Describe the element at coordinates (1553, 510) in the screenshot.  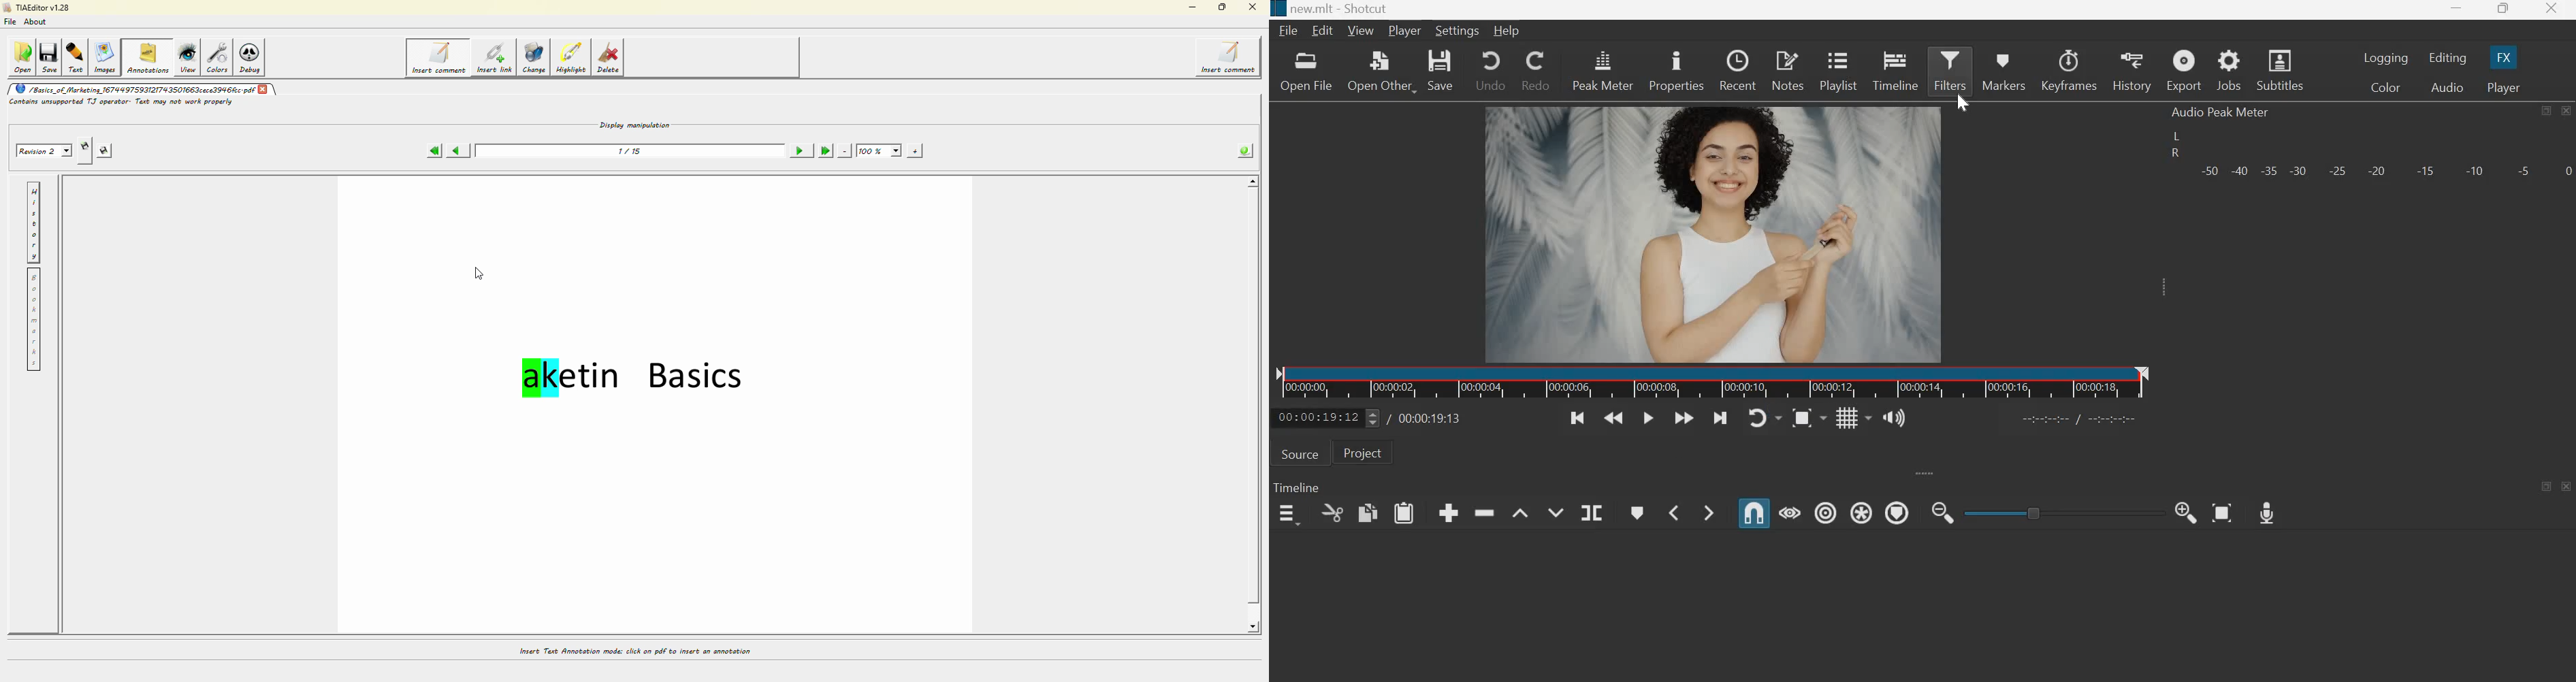
I see `Overwrite` at that location.